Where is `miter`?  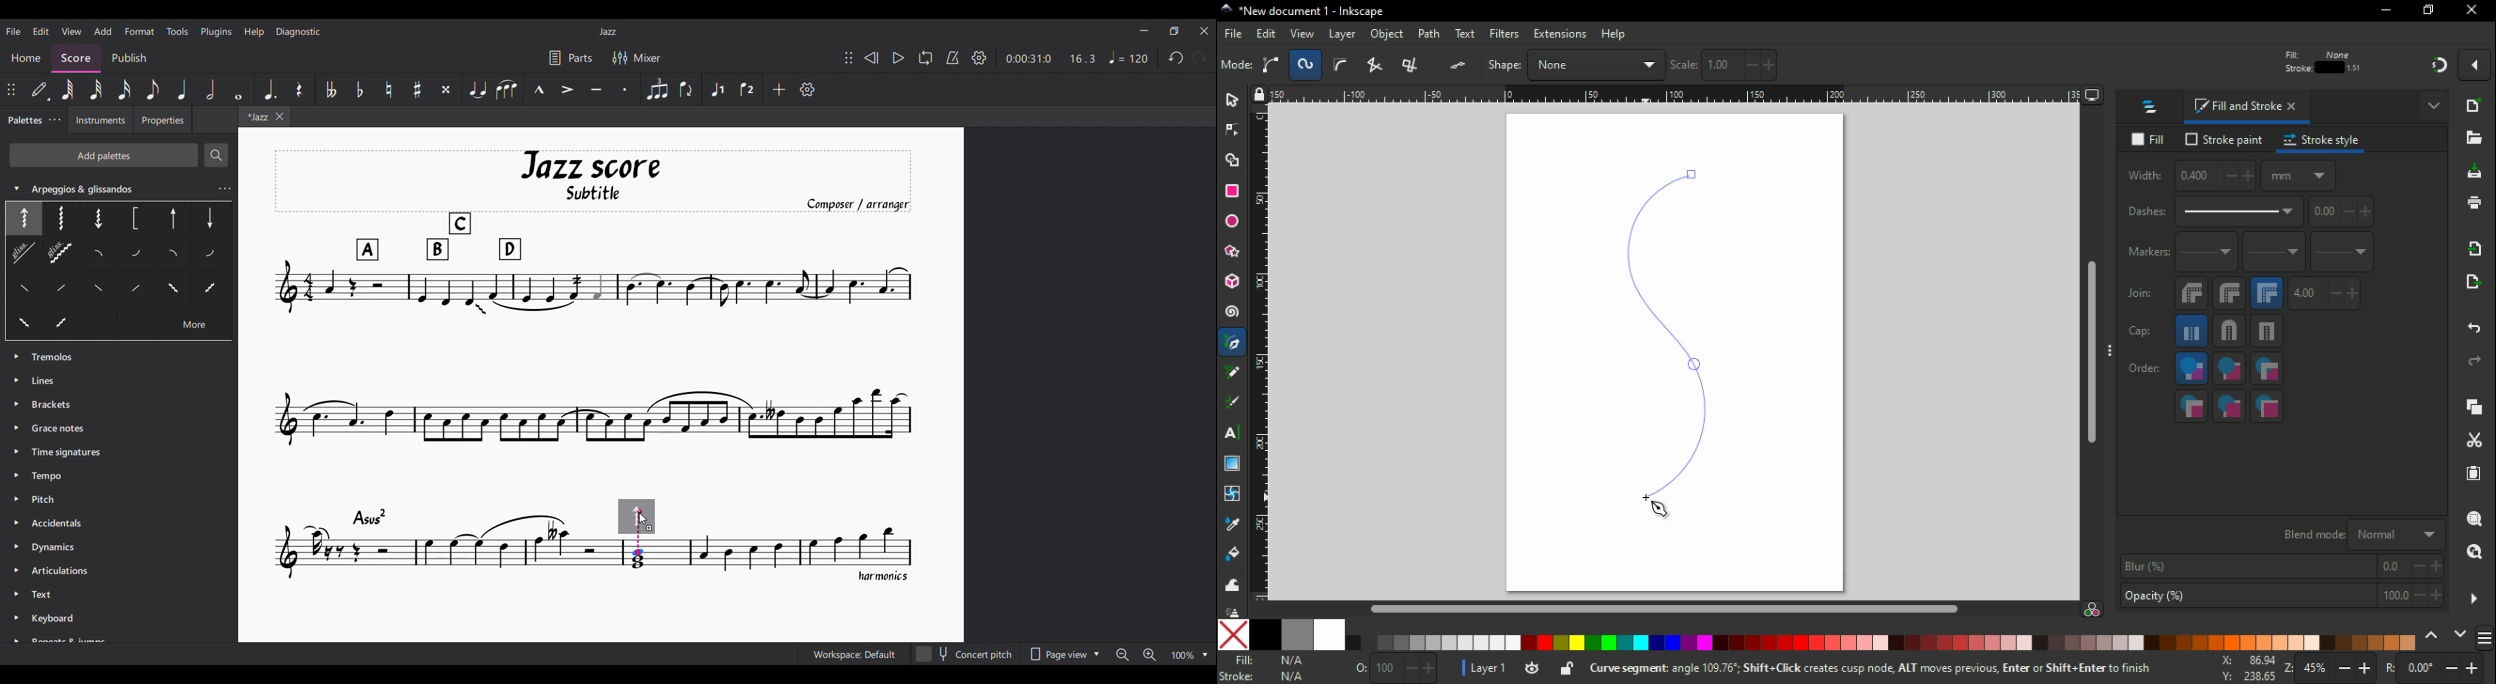
miter is located at coordinates (2269, 296).